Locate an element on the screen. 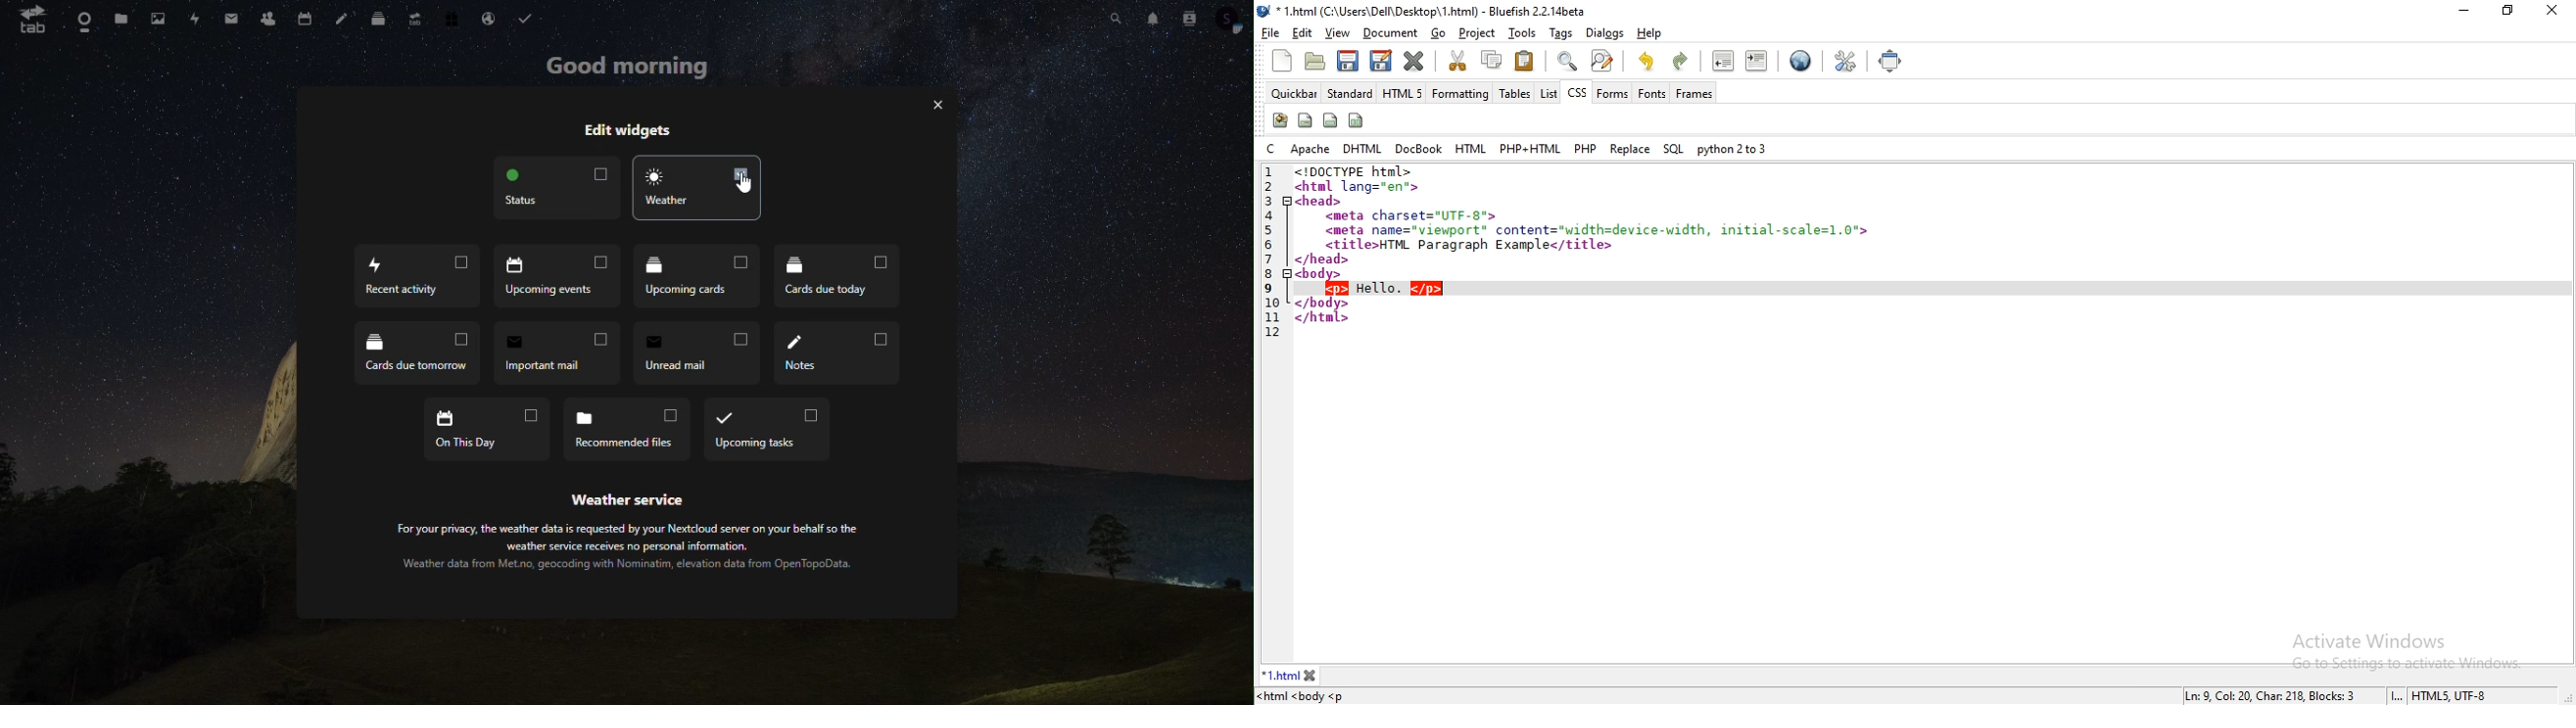  show find bar is located at coordinates (1566, 61).